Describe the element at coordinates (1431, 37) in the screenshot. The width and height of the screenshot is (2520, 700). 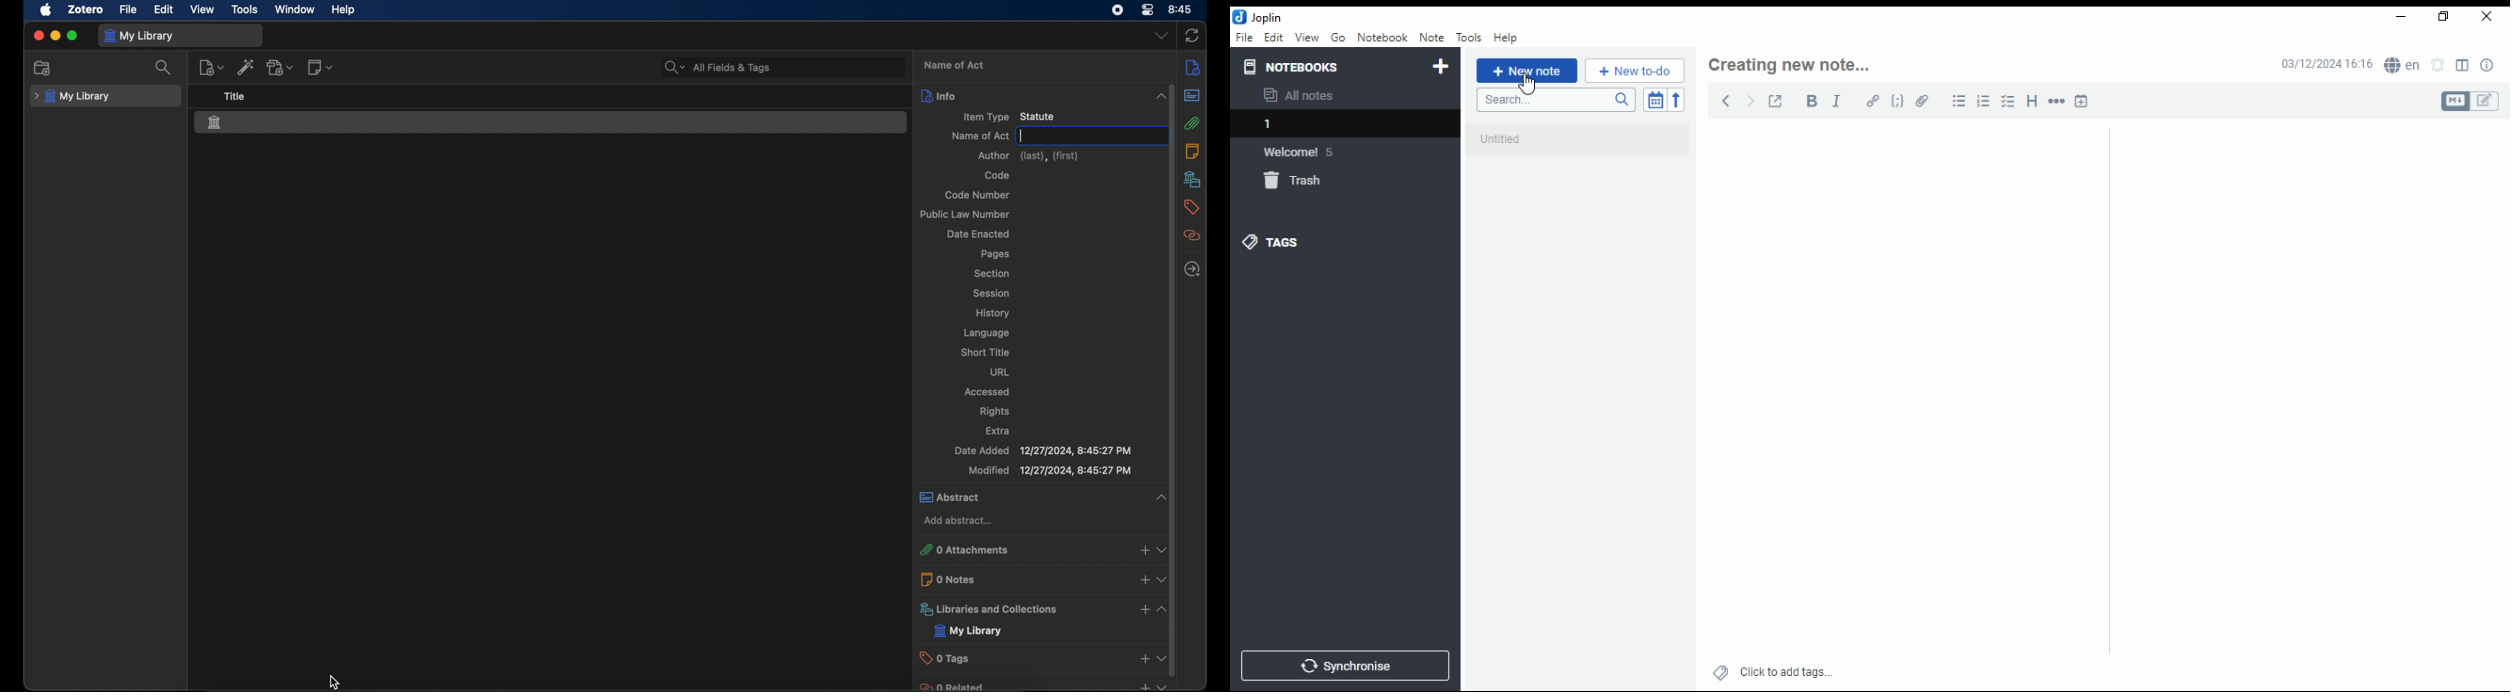
I see `note` at that location.